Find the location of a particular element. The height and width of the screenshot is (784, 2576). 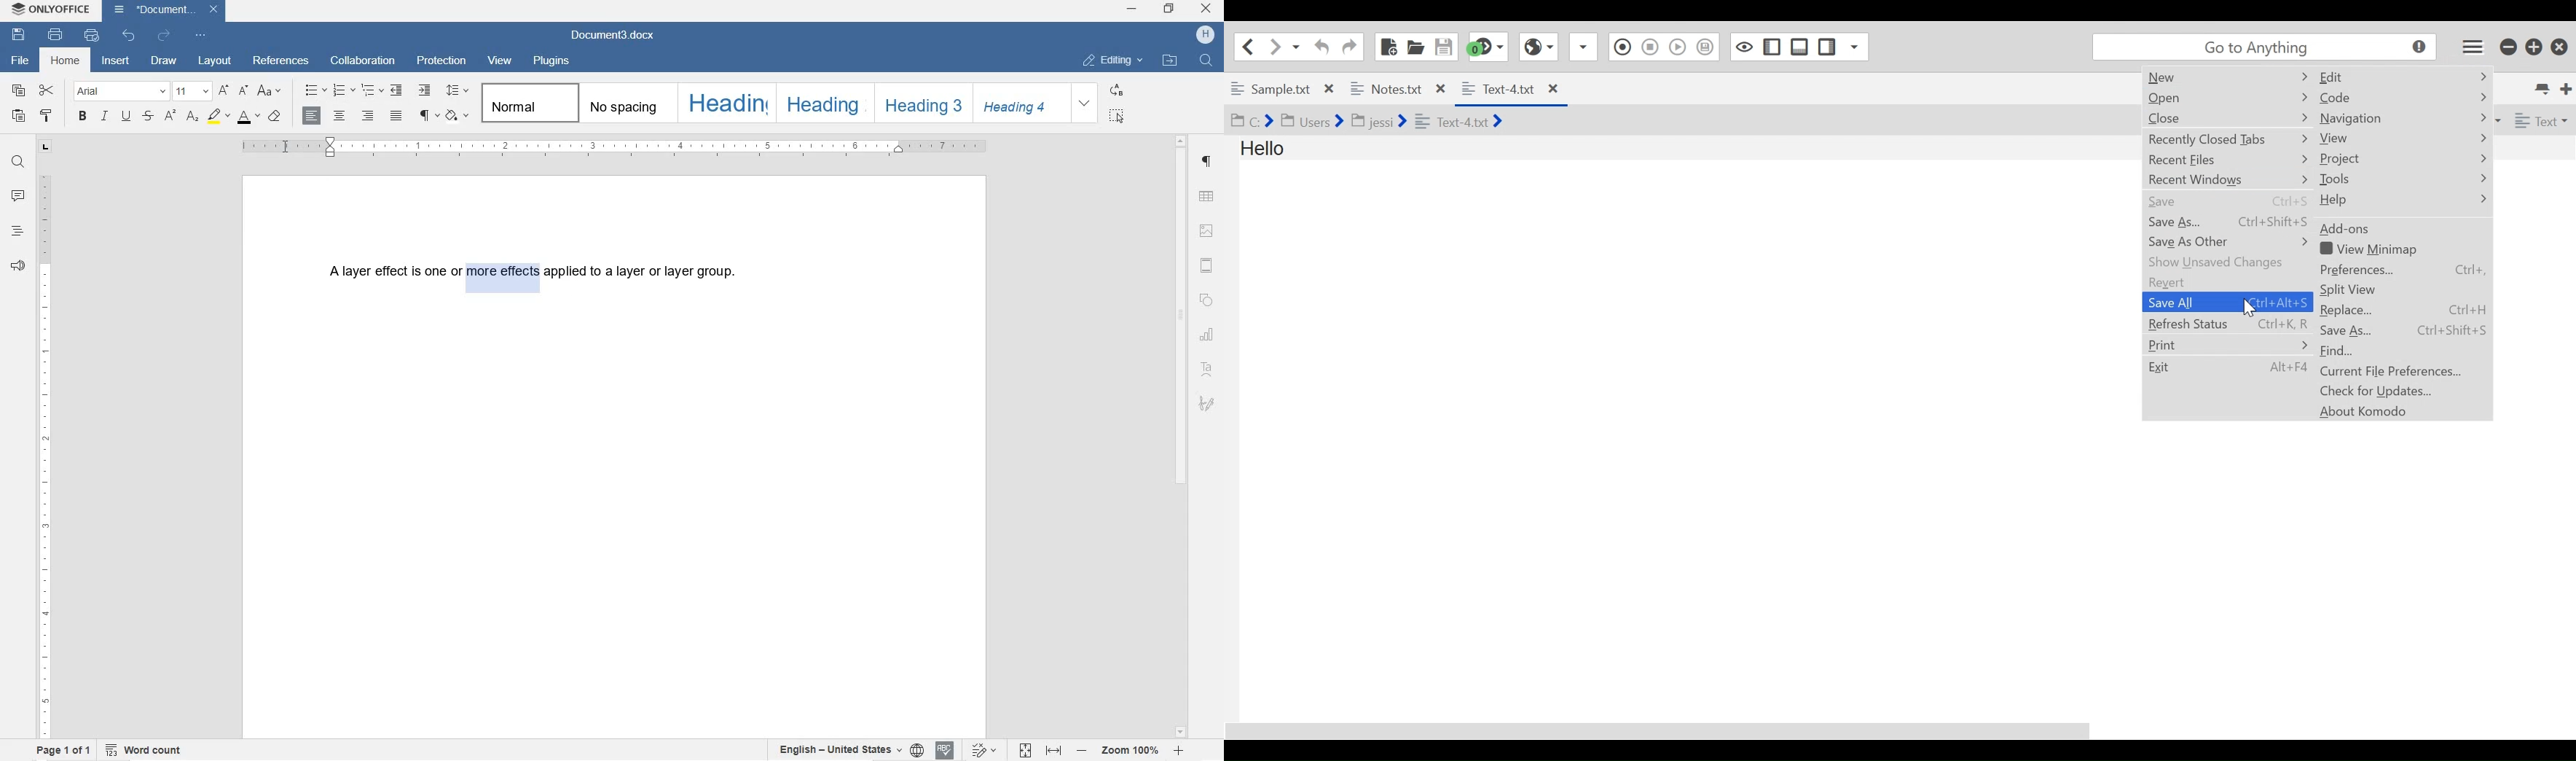

MINIMIZE is located at coordinates (1134, 9).